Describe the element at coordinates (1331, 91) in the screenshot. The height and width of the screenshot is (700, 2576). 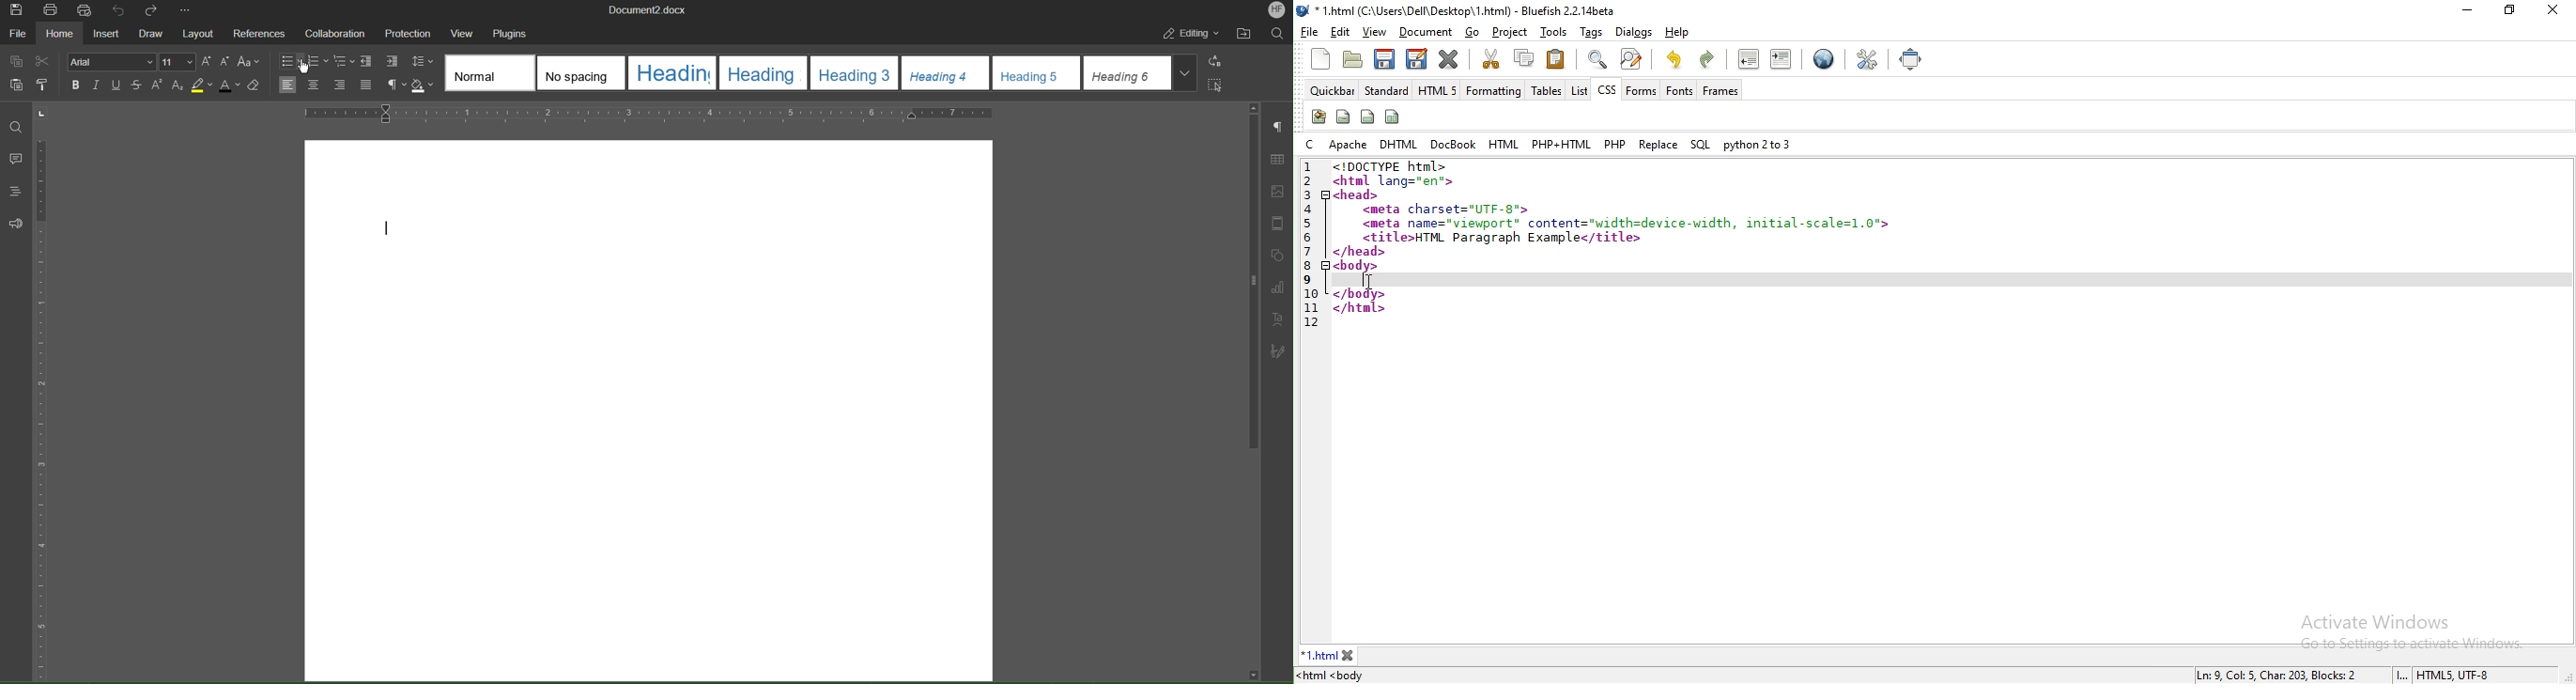
I see `quickbar` at that location.